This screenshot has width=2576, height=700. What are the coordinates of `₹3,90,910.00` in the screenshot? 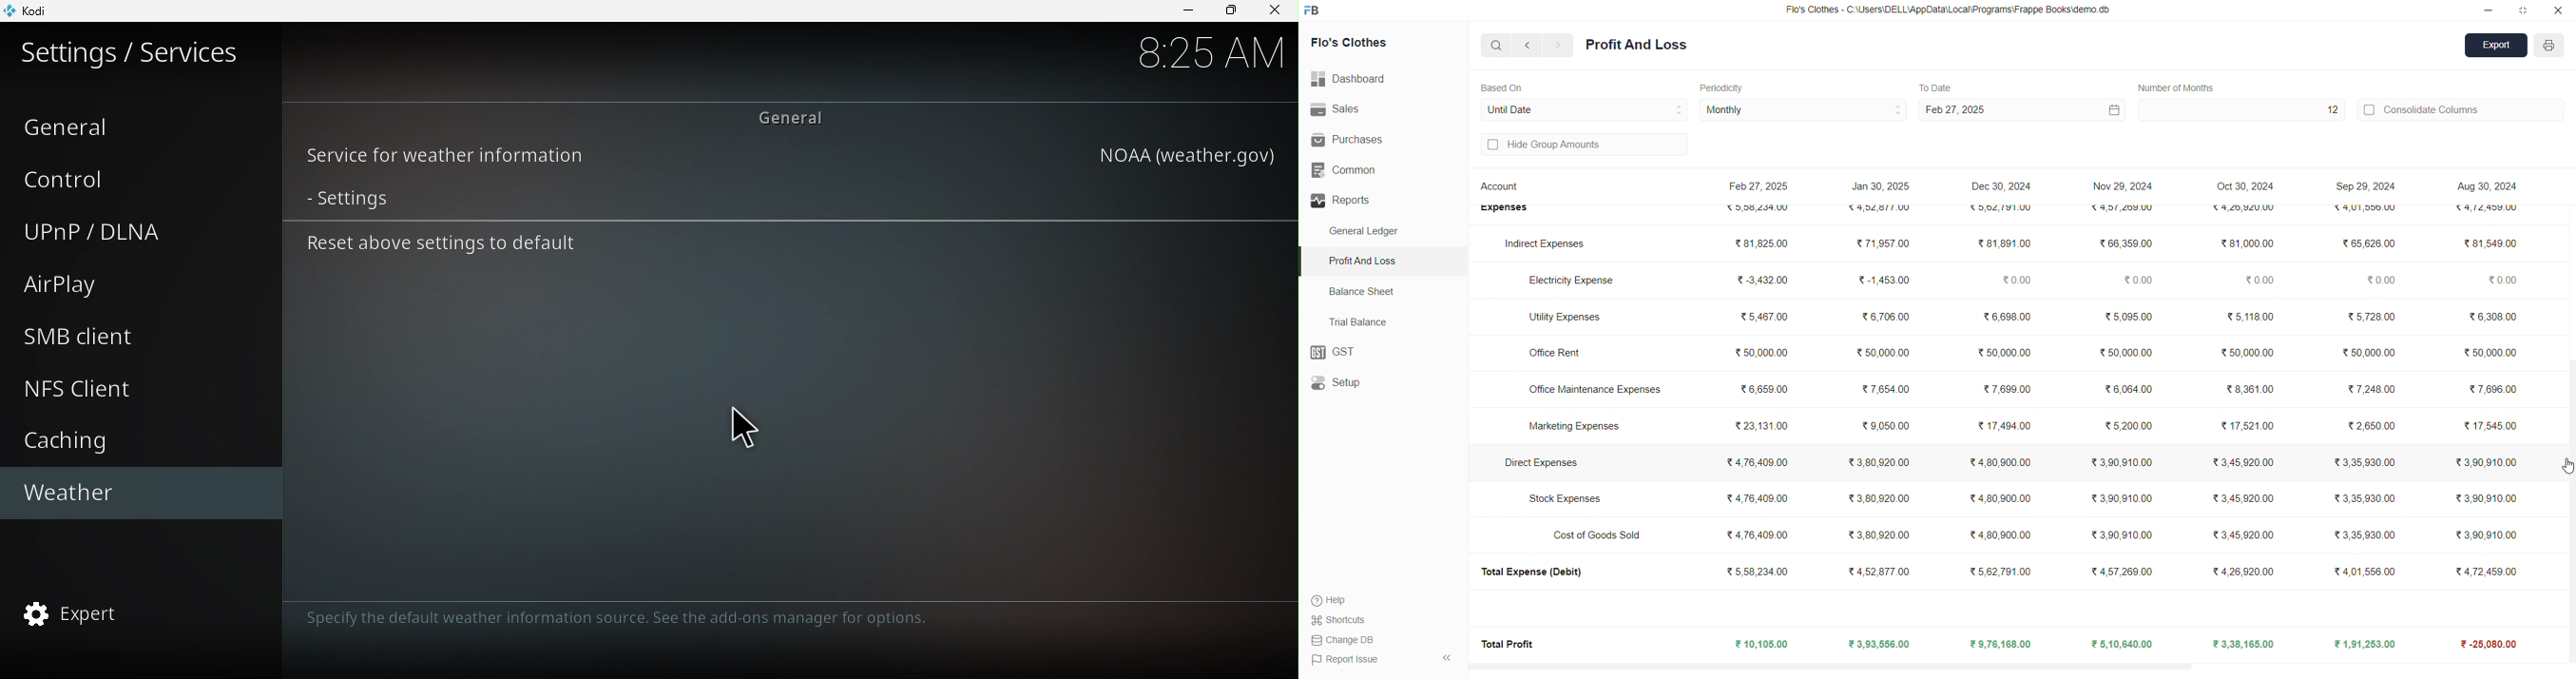 It's located at (2125, 462).